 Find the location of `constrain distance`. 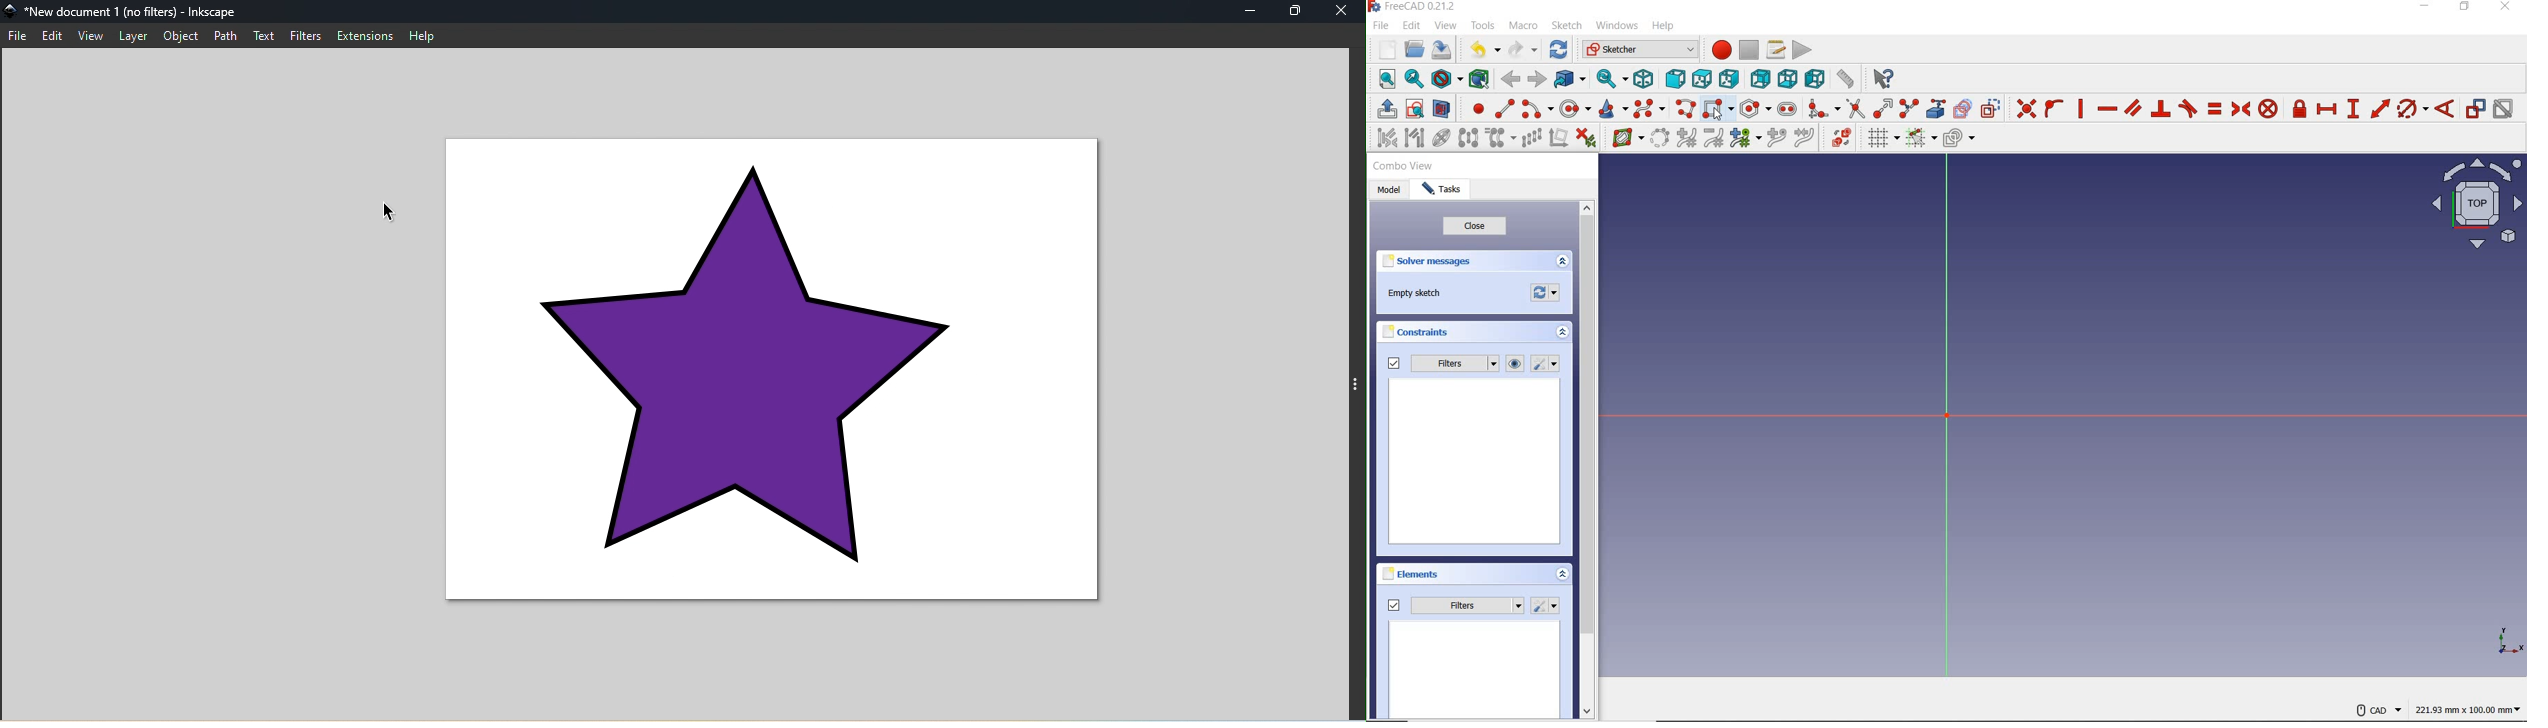

constrain distance is located at coordinates (2380, 109).